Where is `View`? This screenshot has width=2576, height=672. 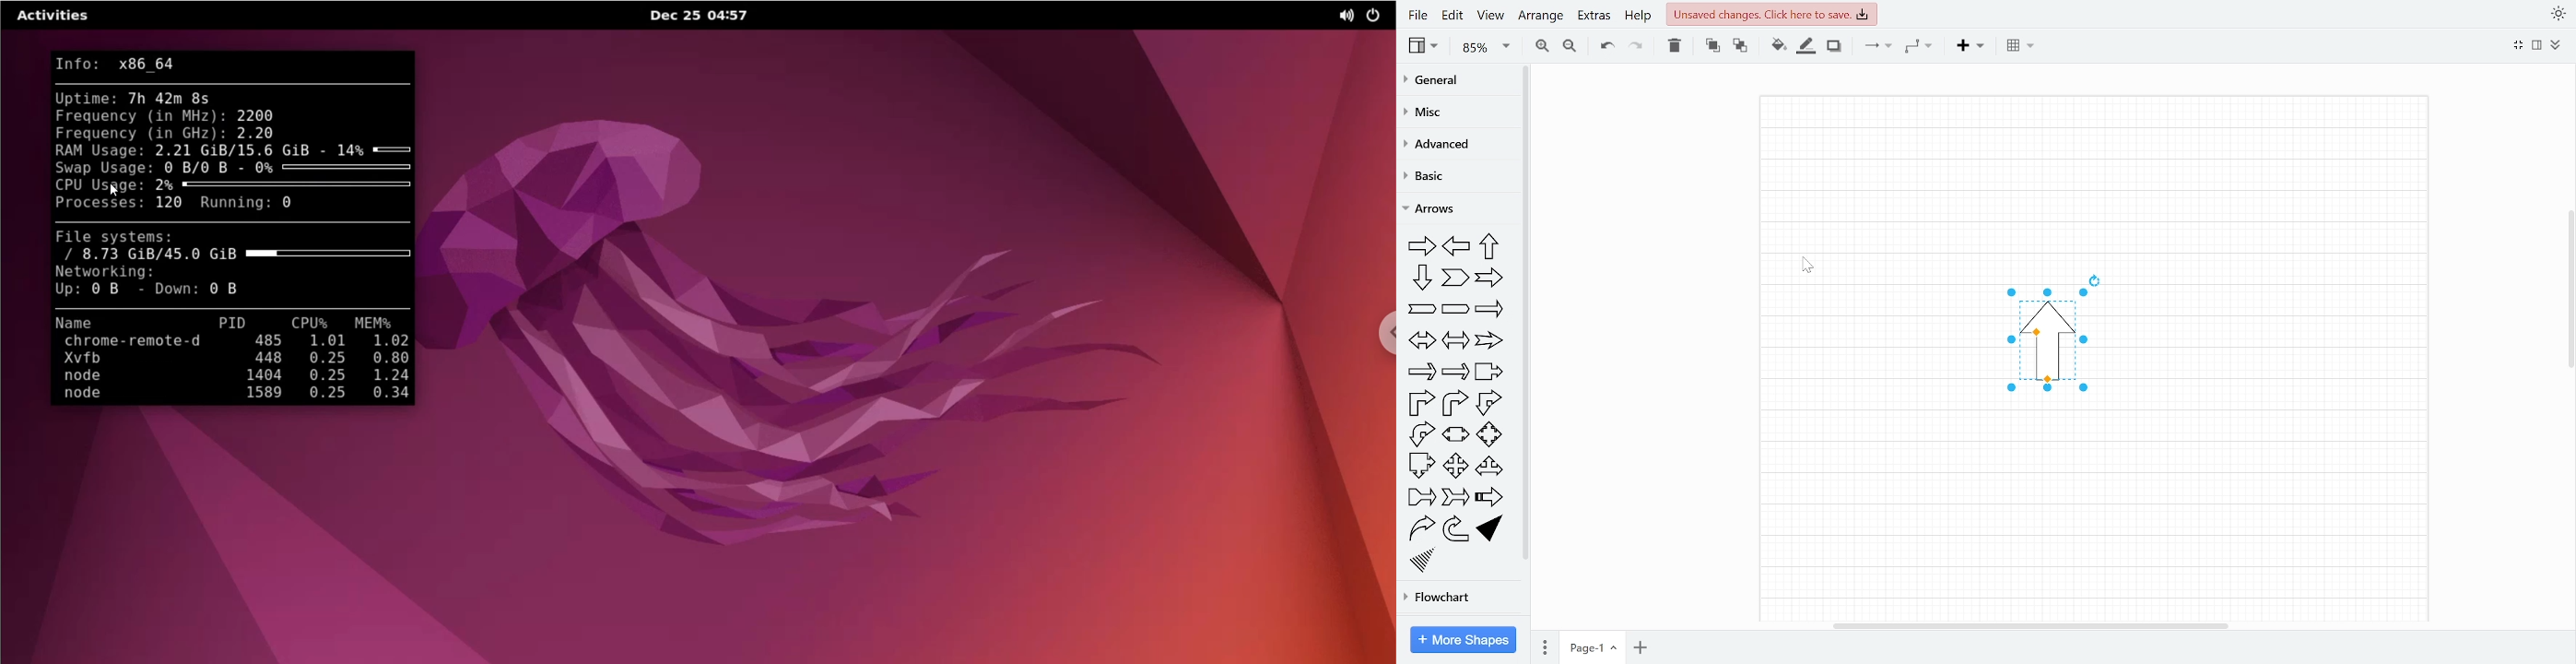
View is located at coordinates (1423, 47).